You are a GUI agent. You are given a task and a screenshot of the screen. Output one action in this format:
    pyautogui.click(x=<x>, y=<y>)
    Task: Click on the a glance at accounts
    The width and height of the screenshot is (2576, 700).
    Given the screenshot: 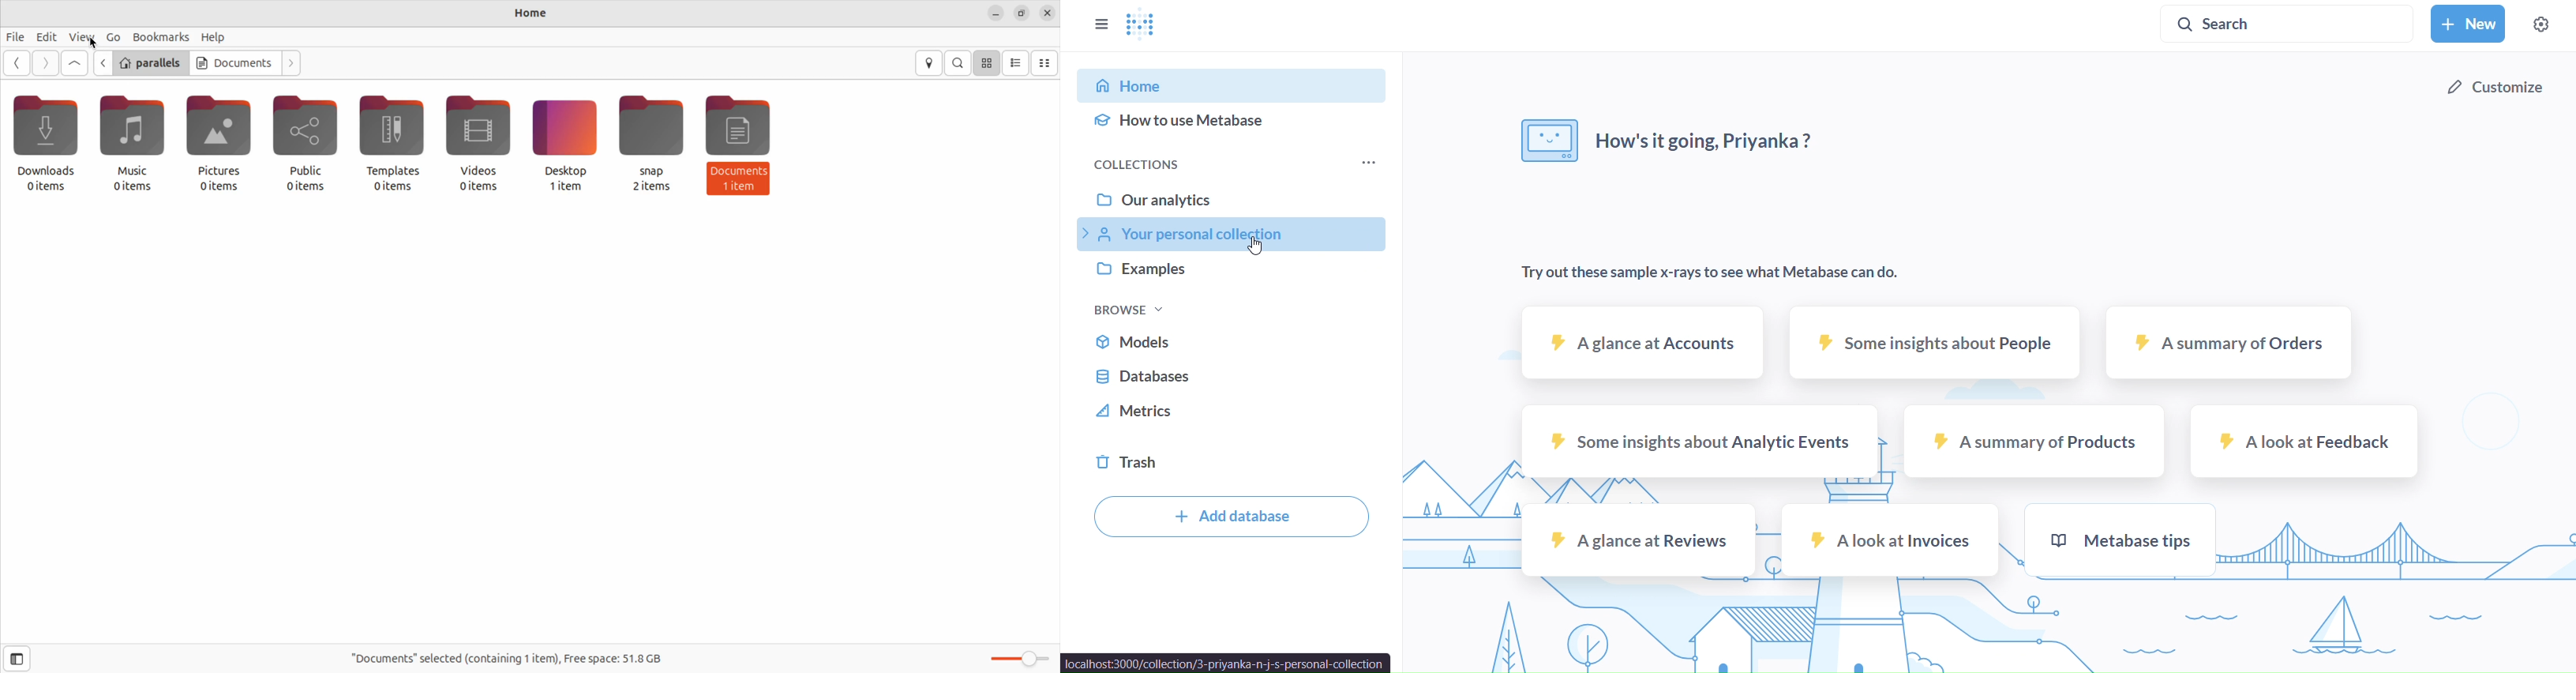 What is the action you would take?
    pyautogui.click(x=1646, y=343)
    